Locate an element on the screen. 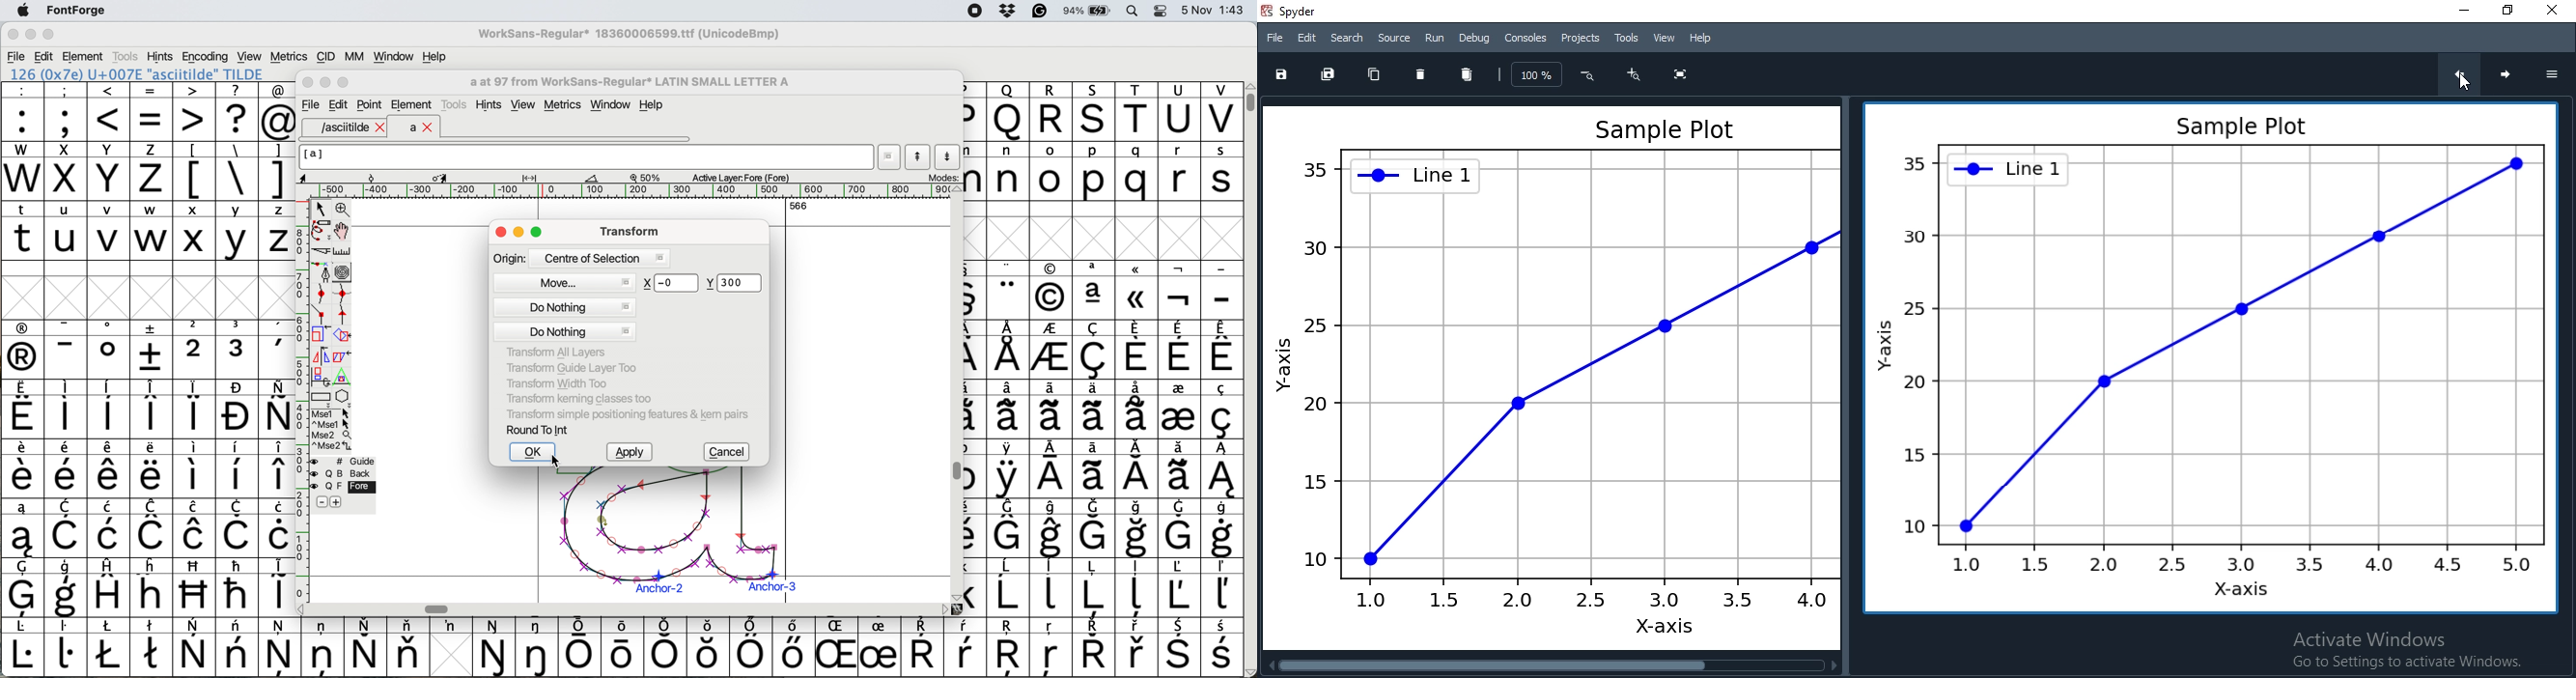 The image size is (2576, 700). r is located at coordinates (1178, 171).